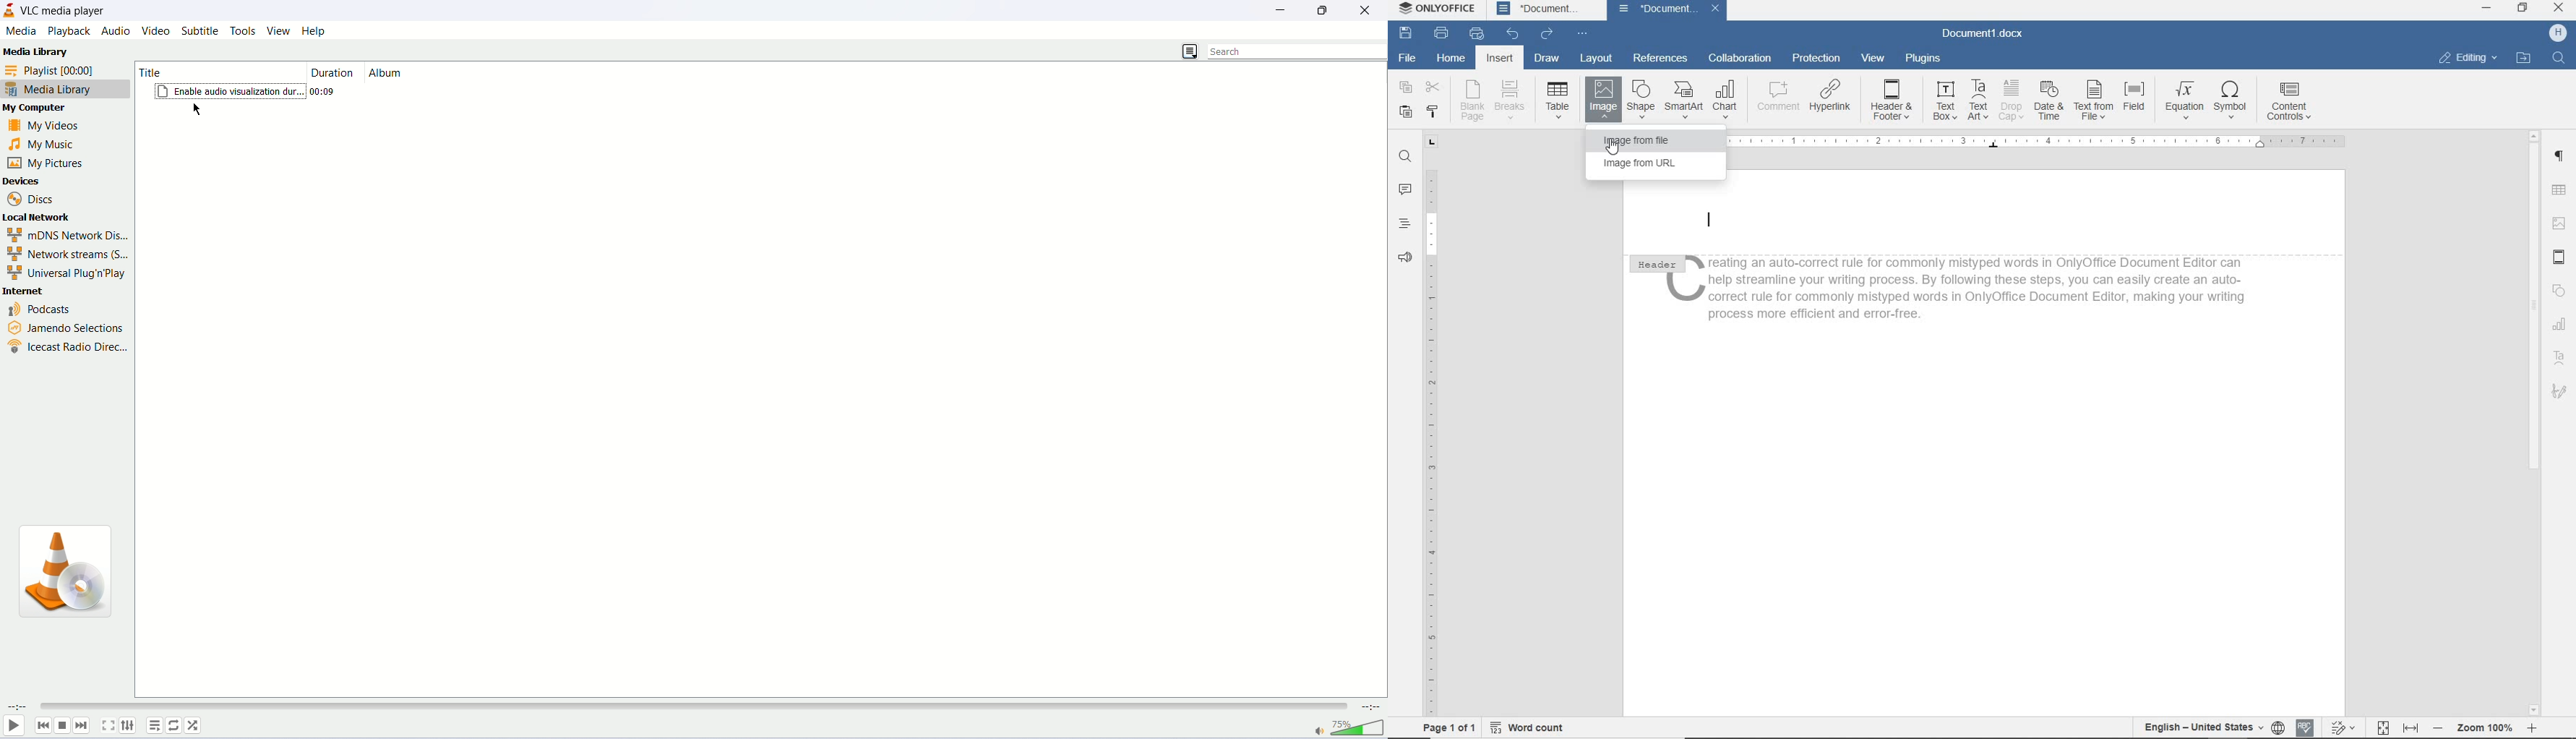 This screenshot has width=2576, height=756. I want to click on Universal Plug n Play, so click(64, 273).